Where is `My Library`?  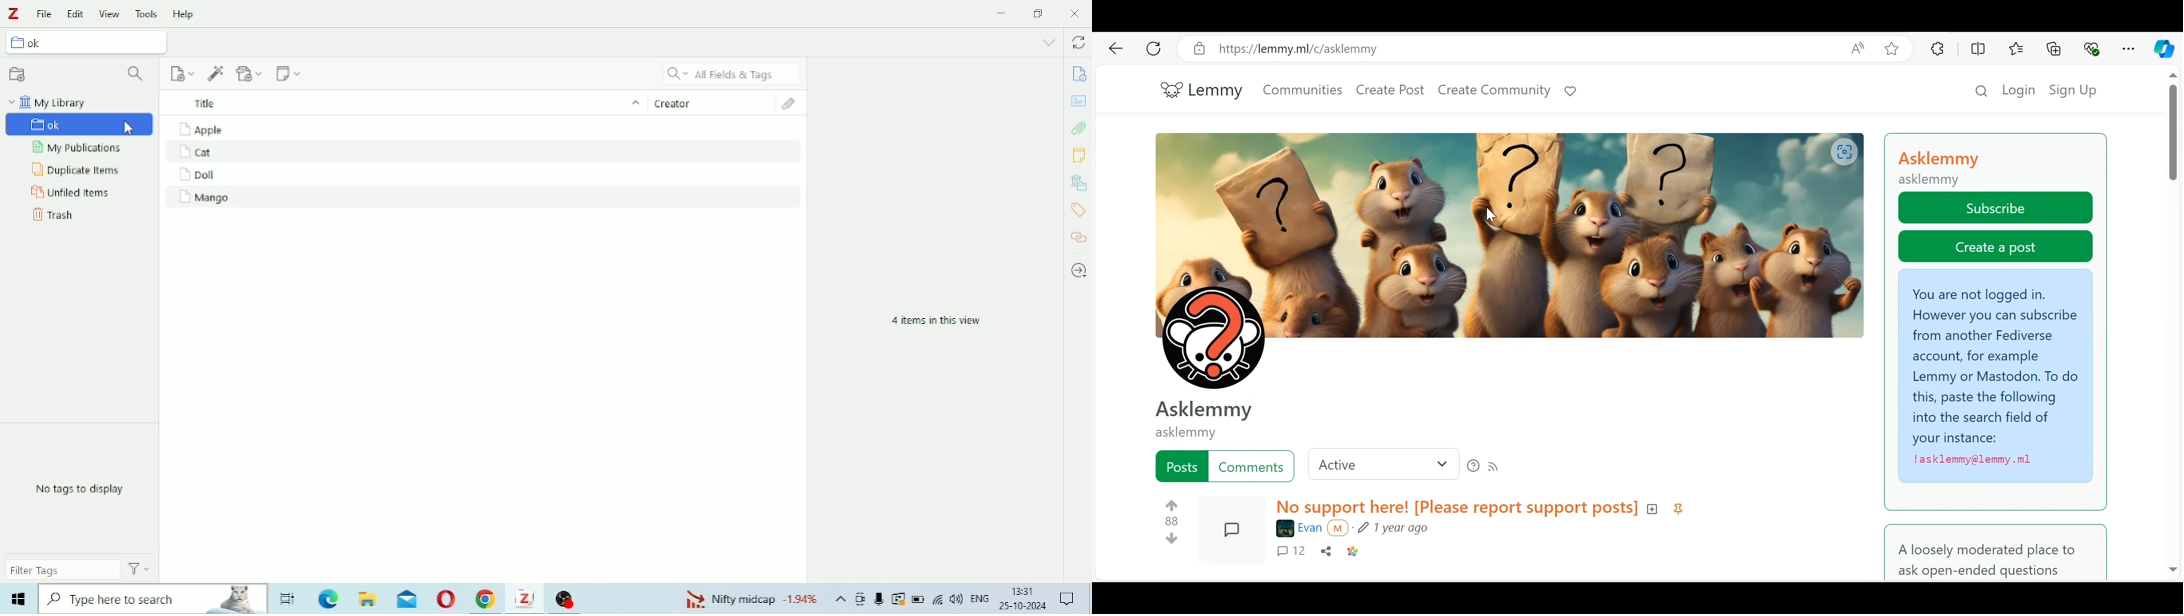
My Library is located at coordinates (49, 102).